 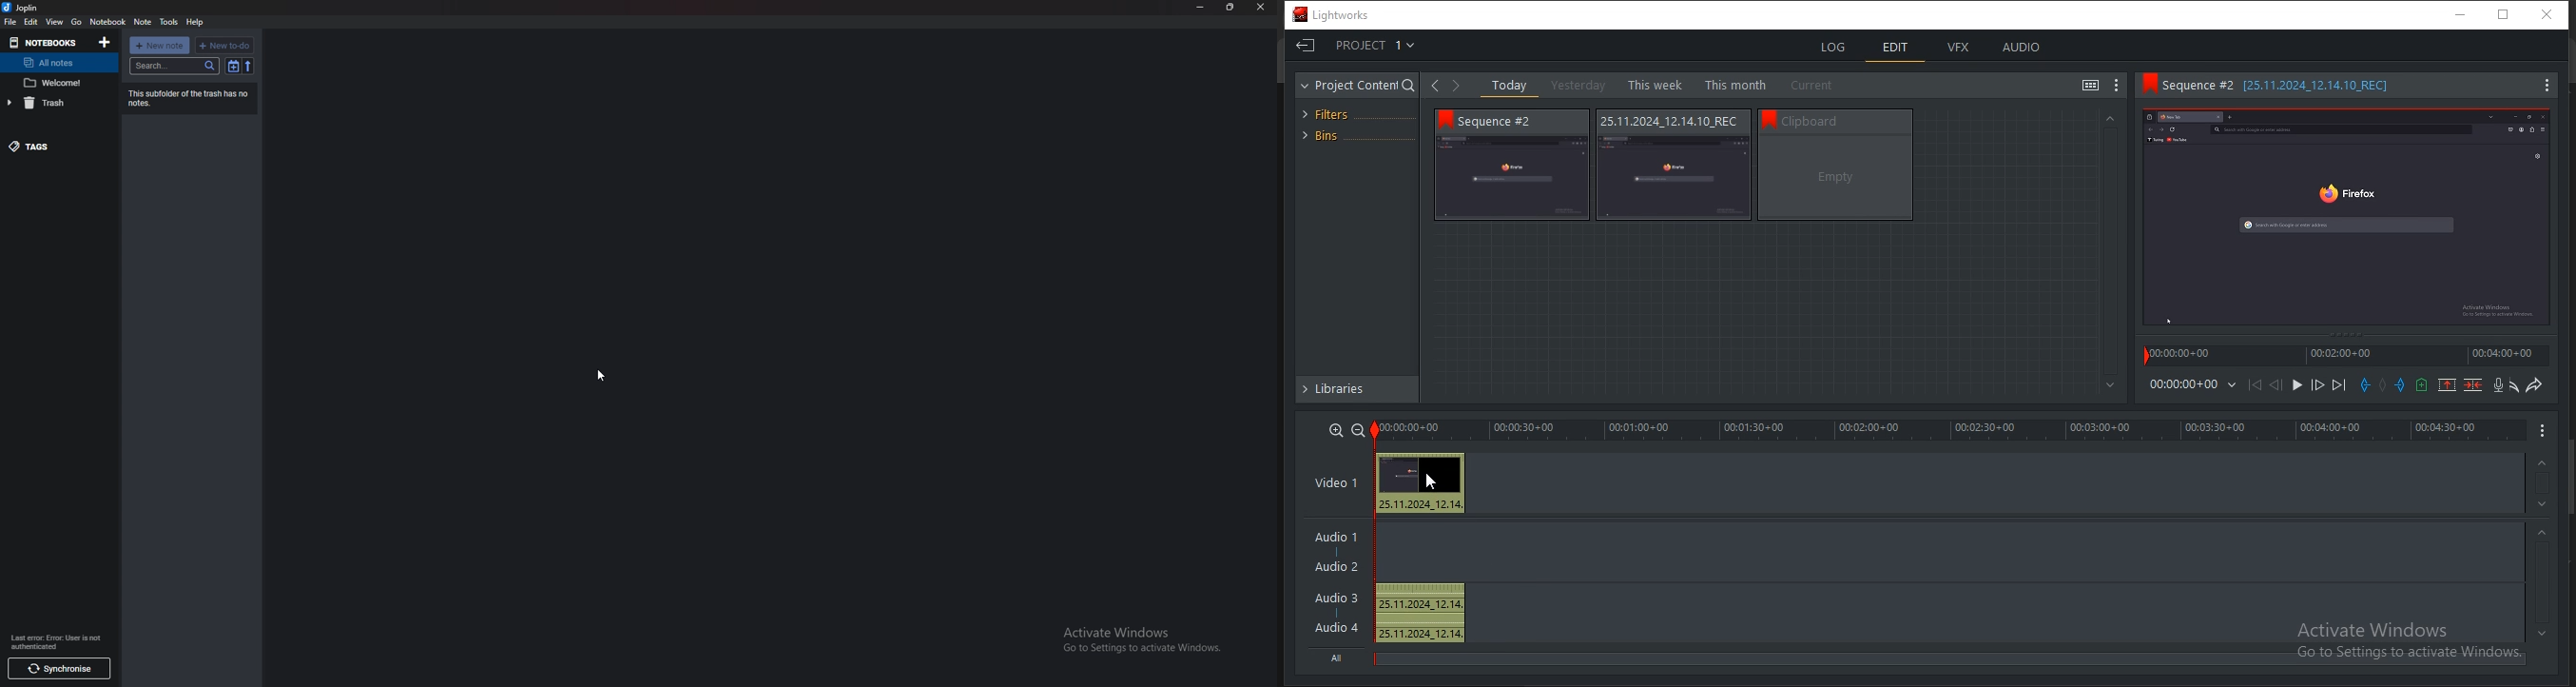 What do you see at coordinates (234, 66) in the screenshot?
I see `Toggle sort` at bounding box center [234, 66].